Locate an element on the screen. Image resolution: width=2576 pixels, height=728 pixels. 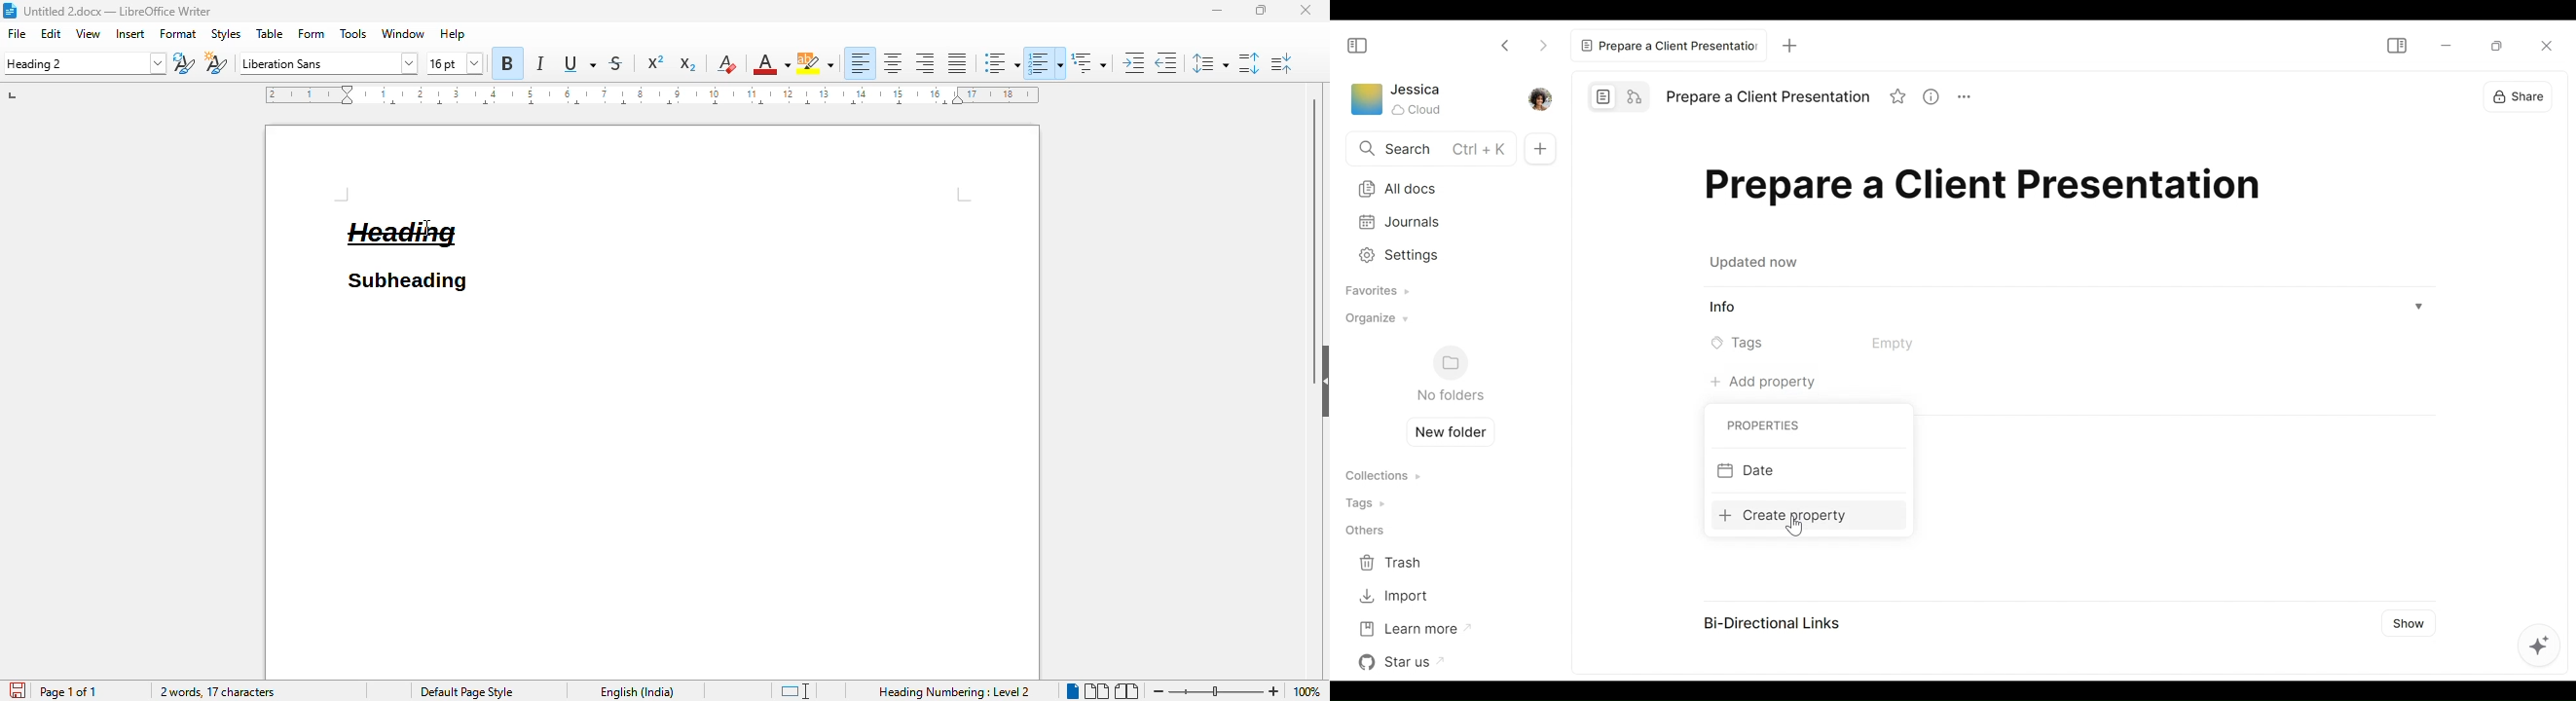
decrease paragraph spacing is located at coordinates (1281, 63).